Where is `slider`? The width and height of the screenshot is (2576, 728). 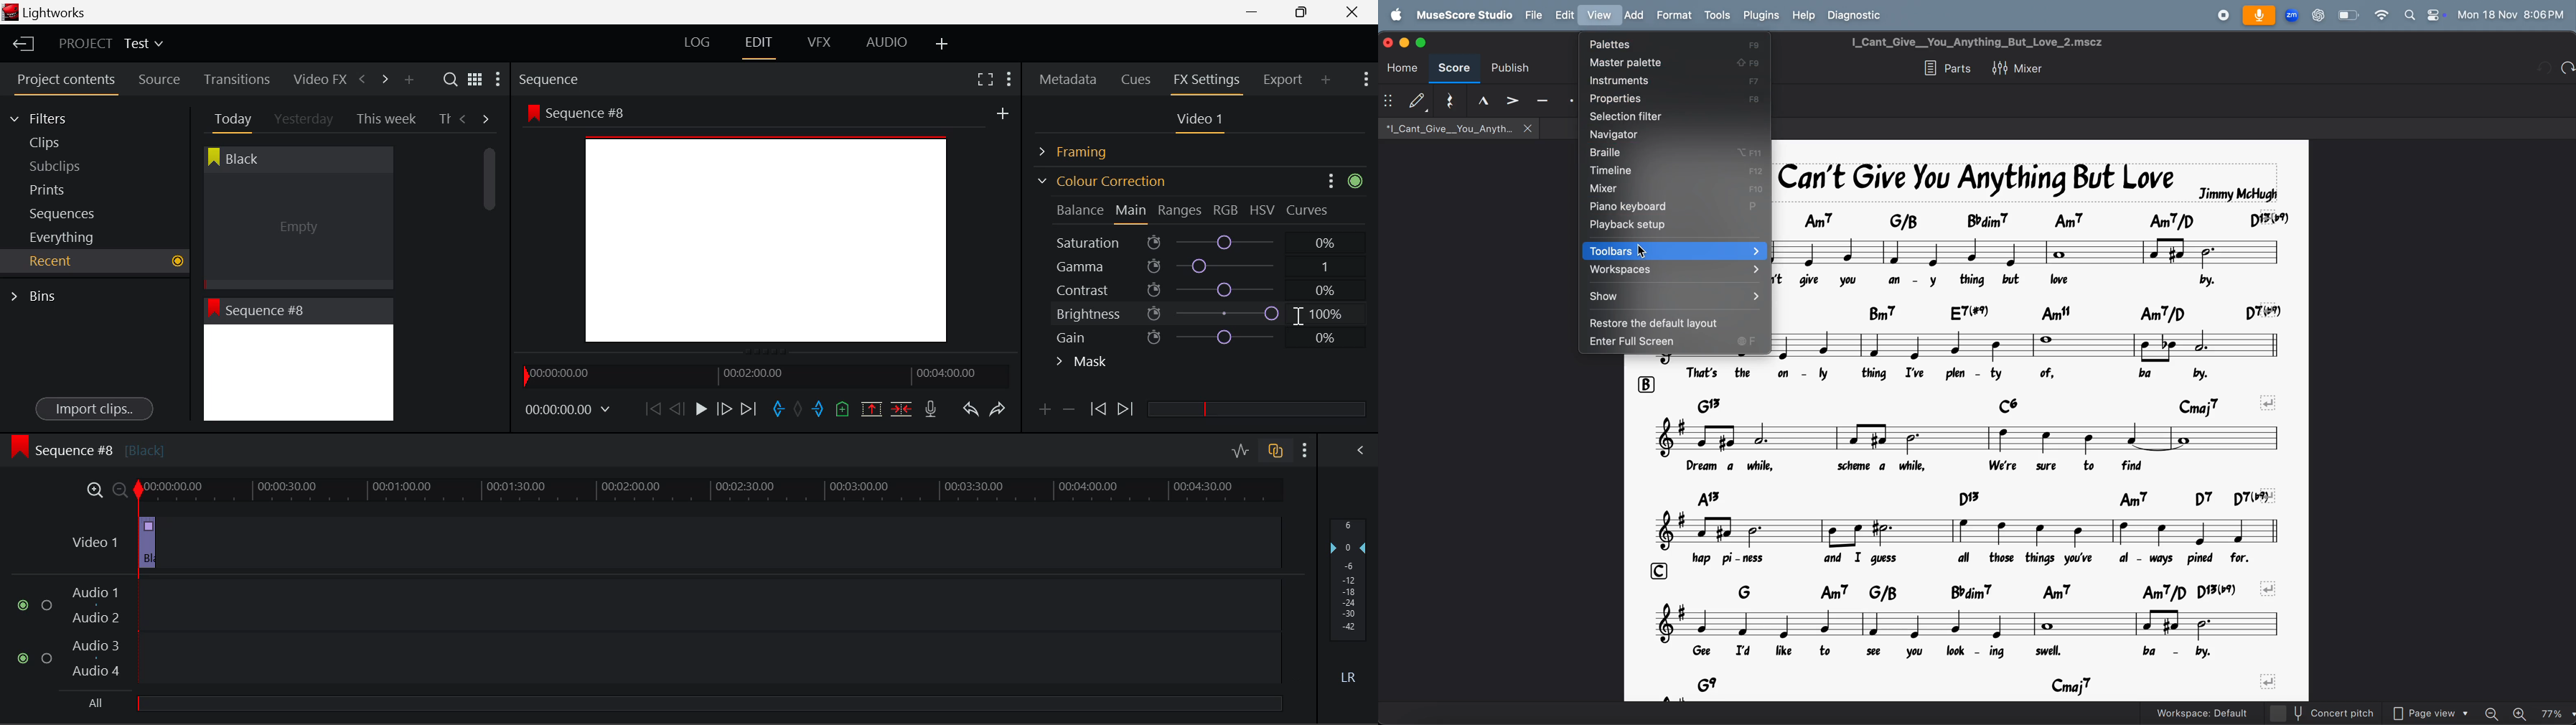 slider is located at coordinates (708, 703).